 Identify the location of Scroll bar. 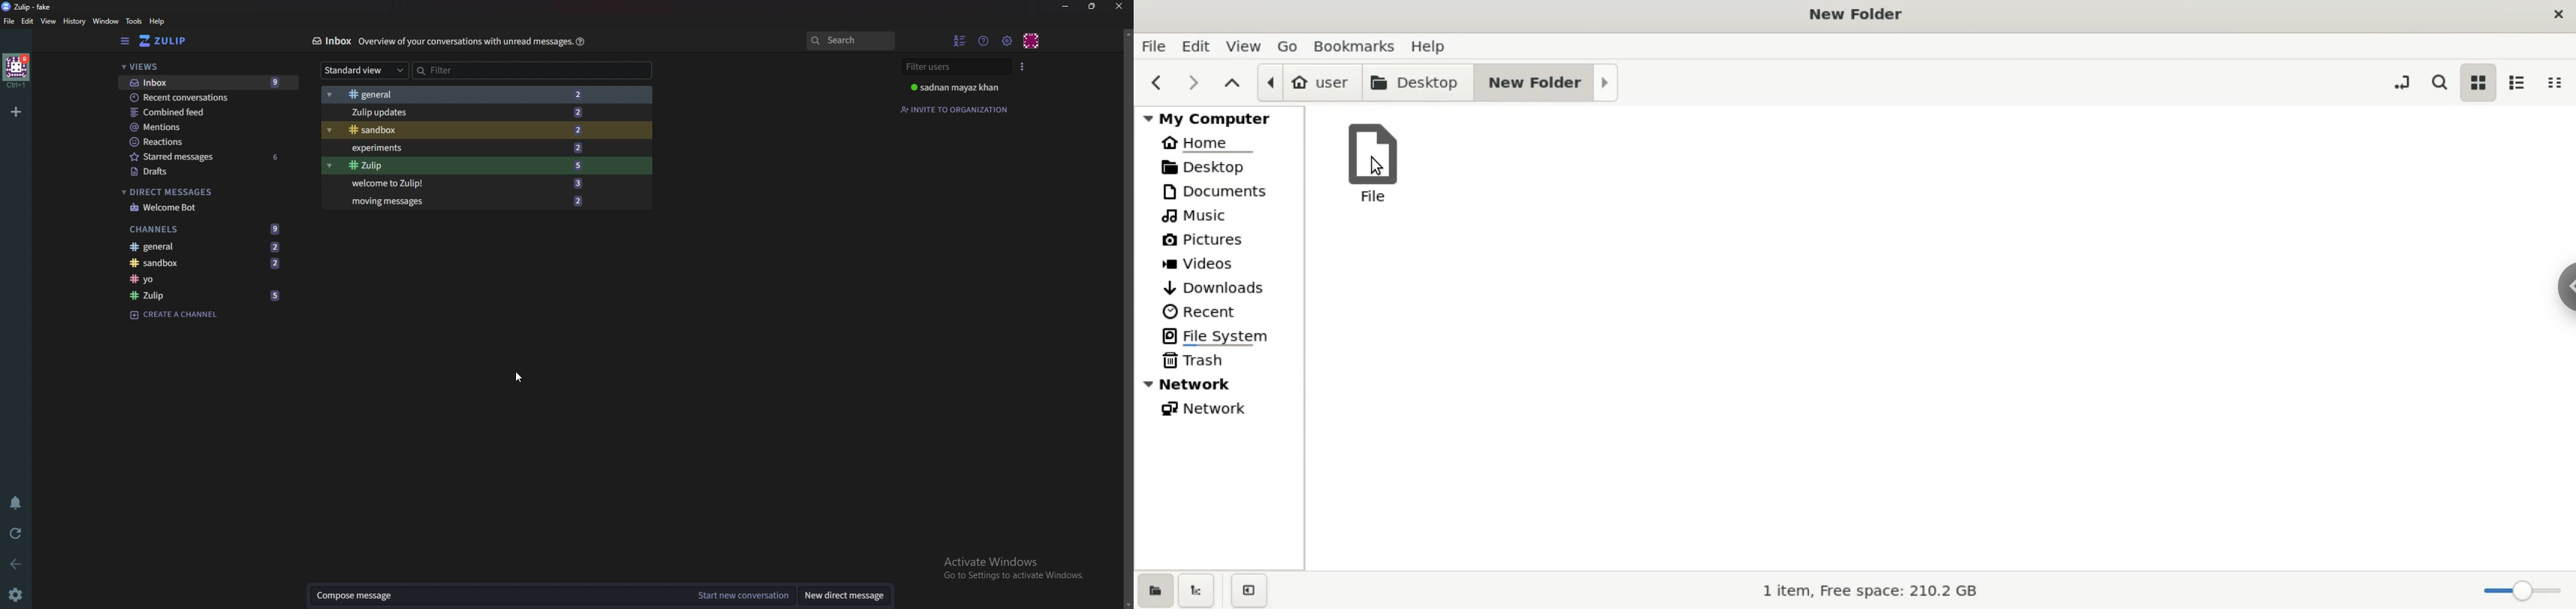
(1128, 317).